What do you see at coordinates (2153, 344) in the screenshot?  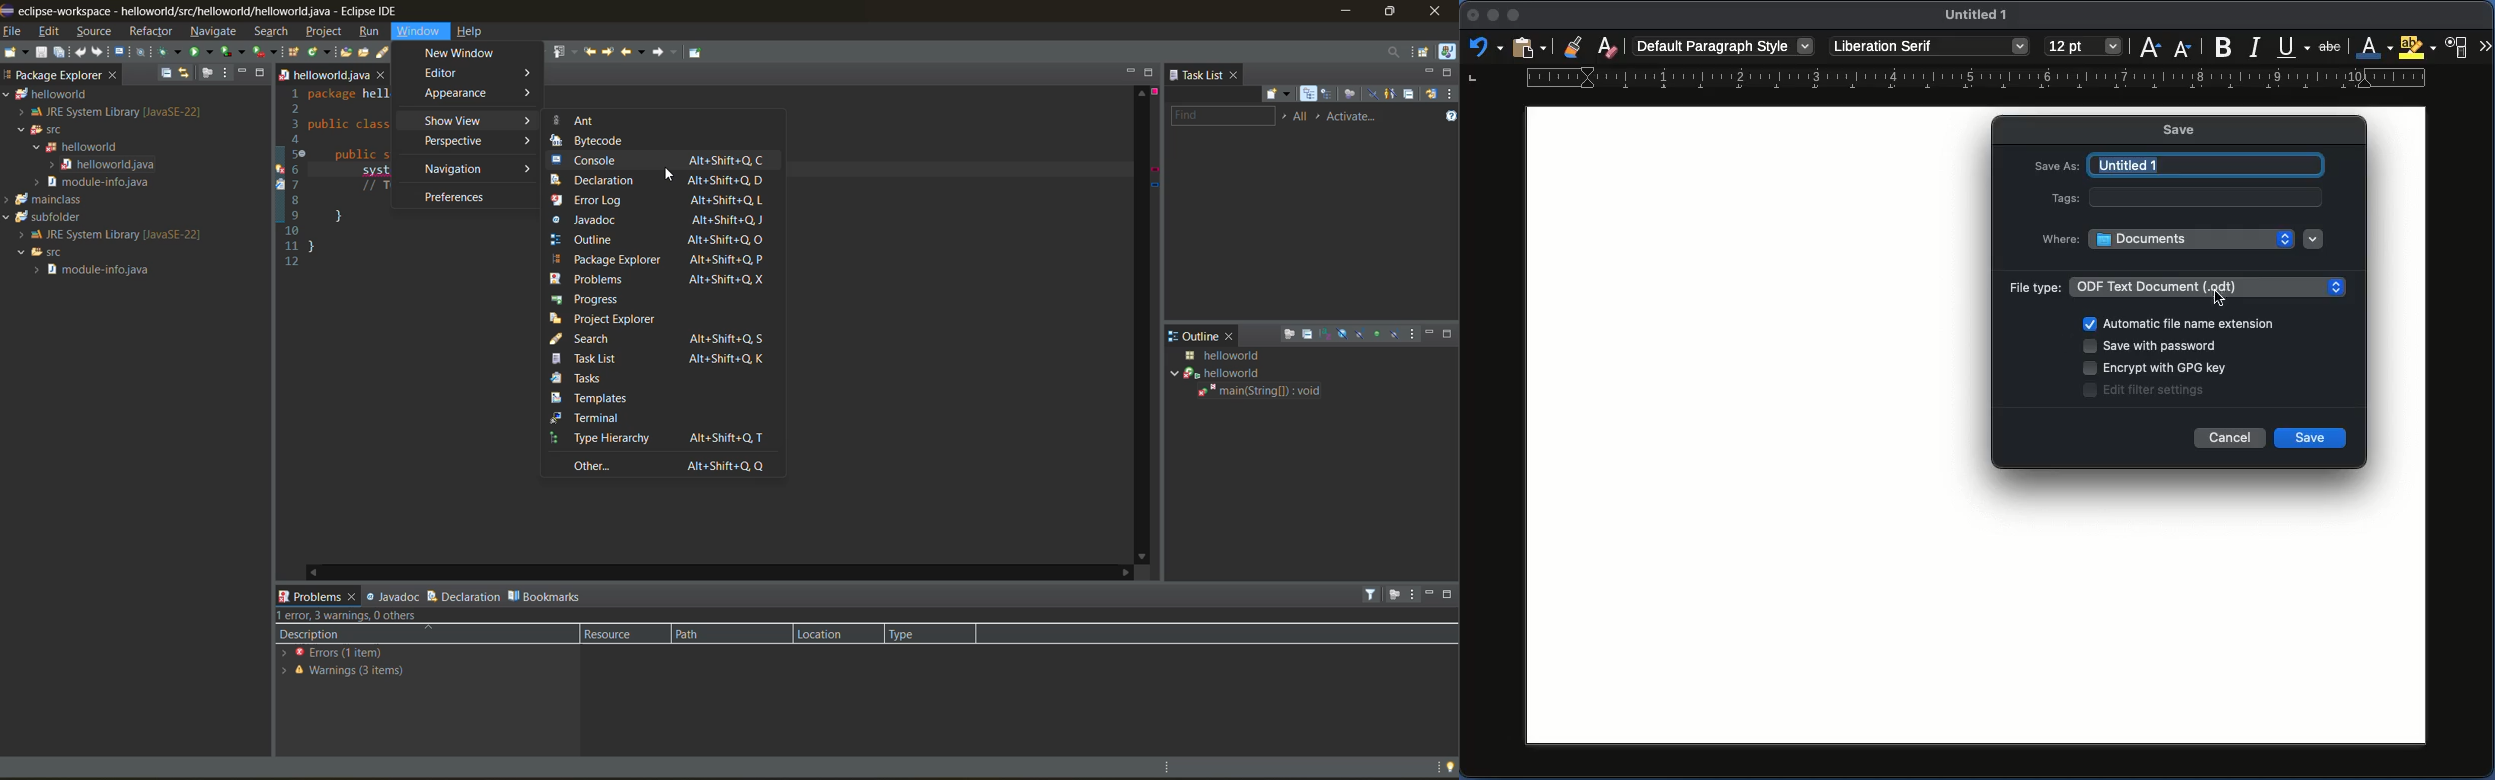 I see `Save with password` at bounding box center [2153, 344].